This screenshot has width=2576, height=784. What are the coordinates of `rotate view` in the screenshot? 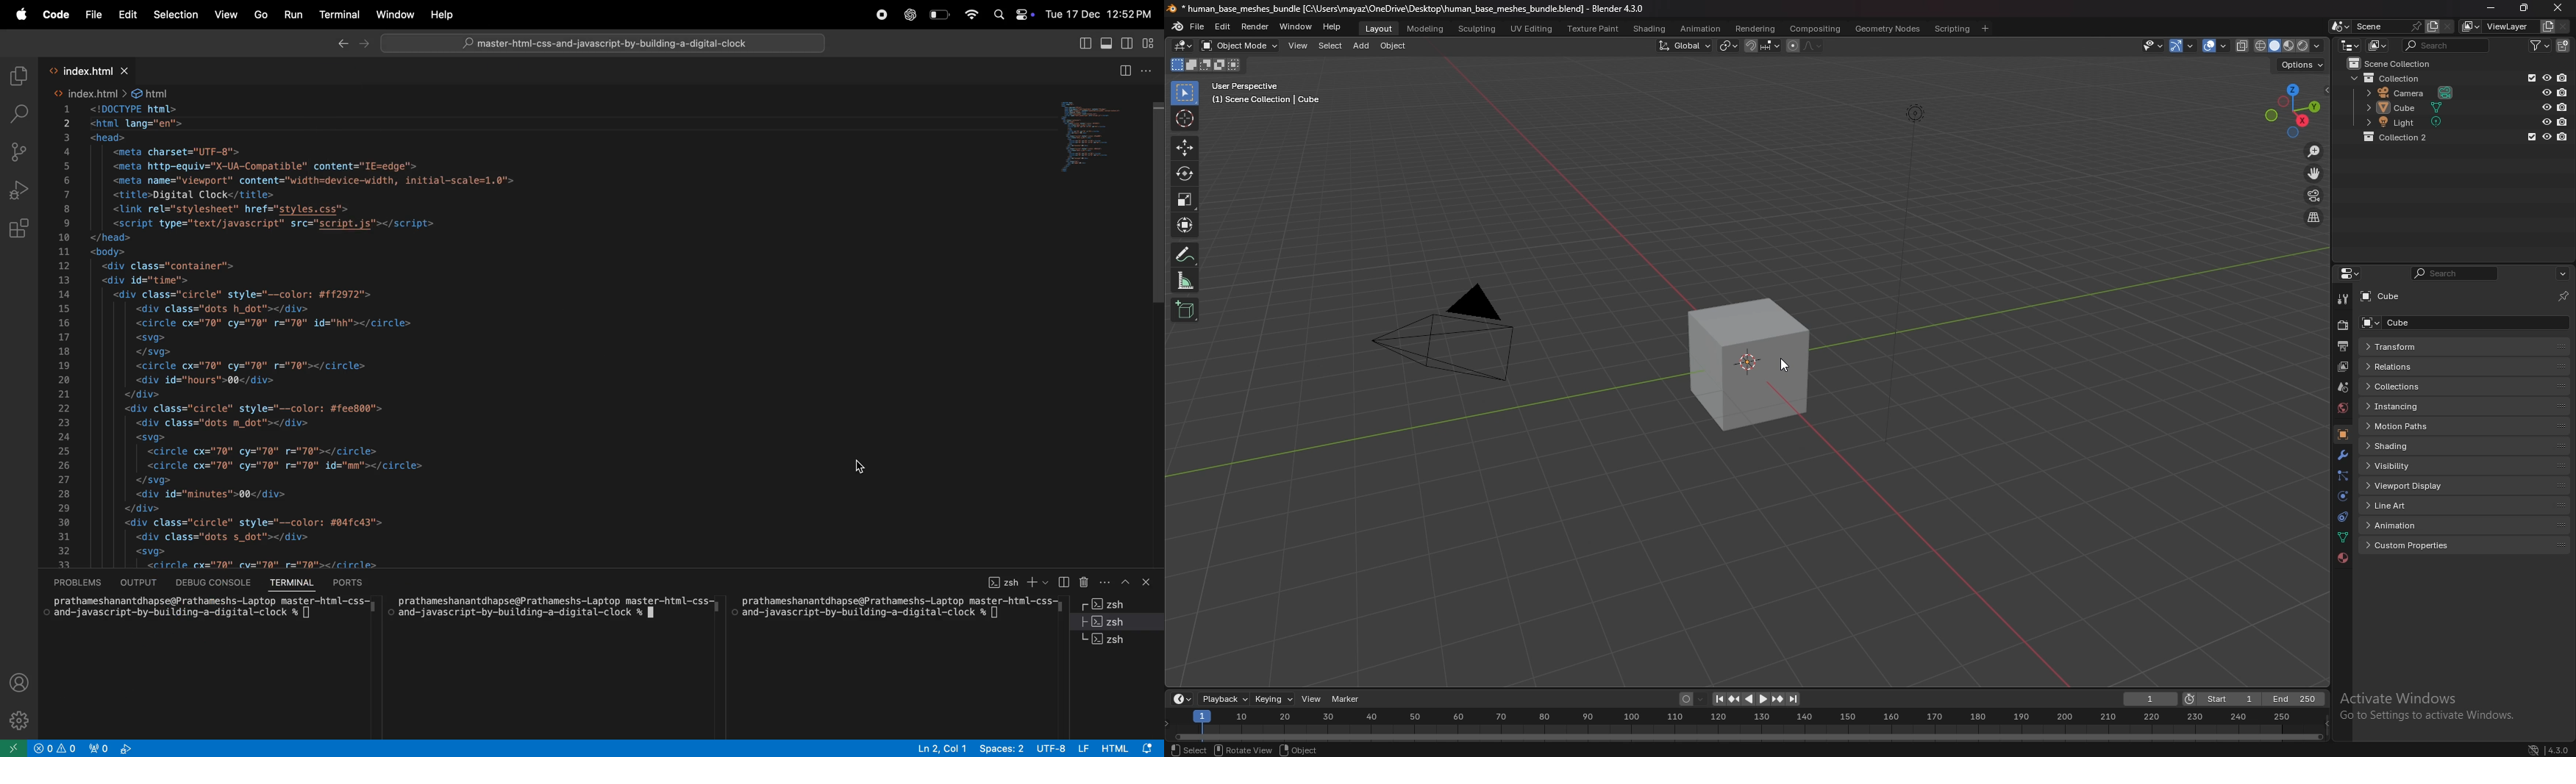 It's located at (1241, 750).